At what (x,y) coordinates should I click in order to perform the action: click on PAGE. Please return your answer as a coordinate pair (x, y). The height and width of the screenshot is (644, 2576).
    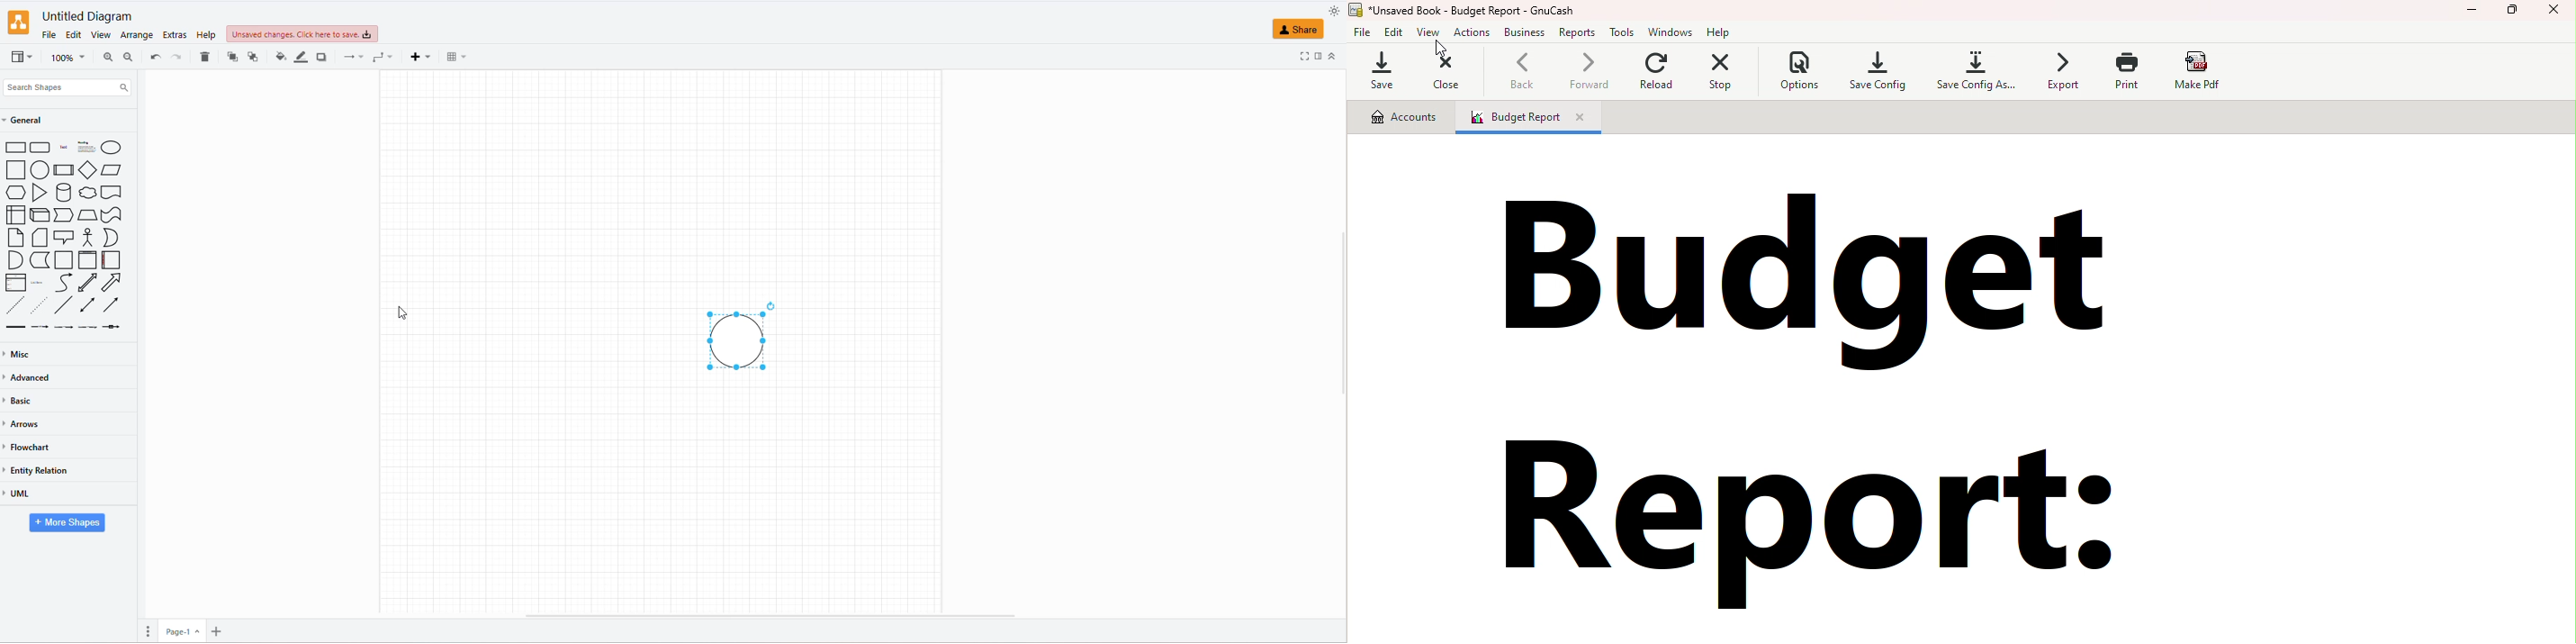
    Looking at the image, I should click on (182, 628).